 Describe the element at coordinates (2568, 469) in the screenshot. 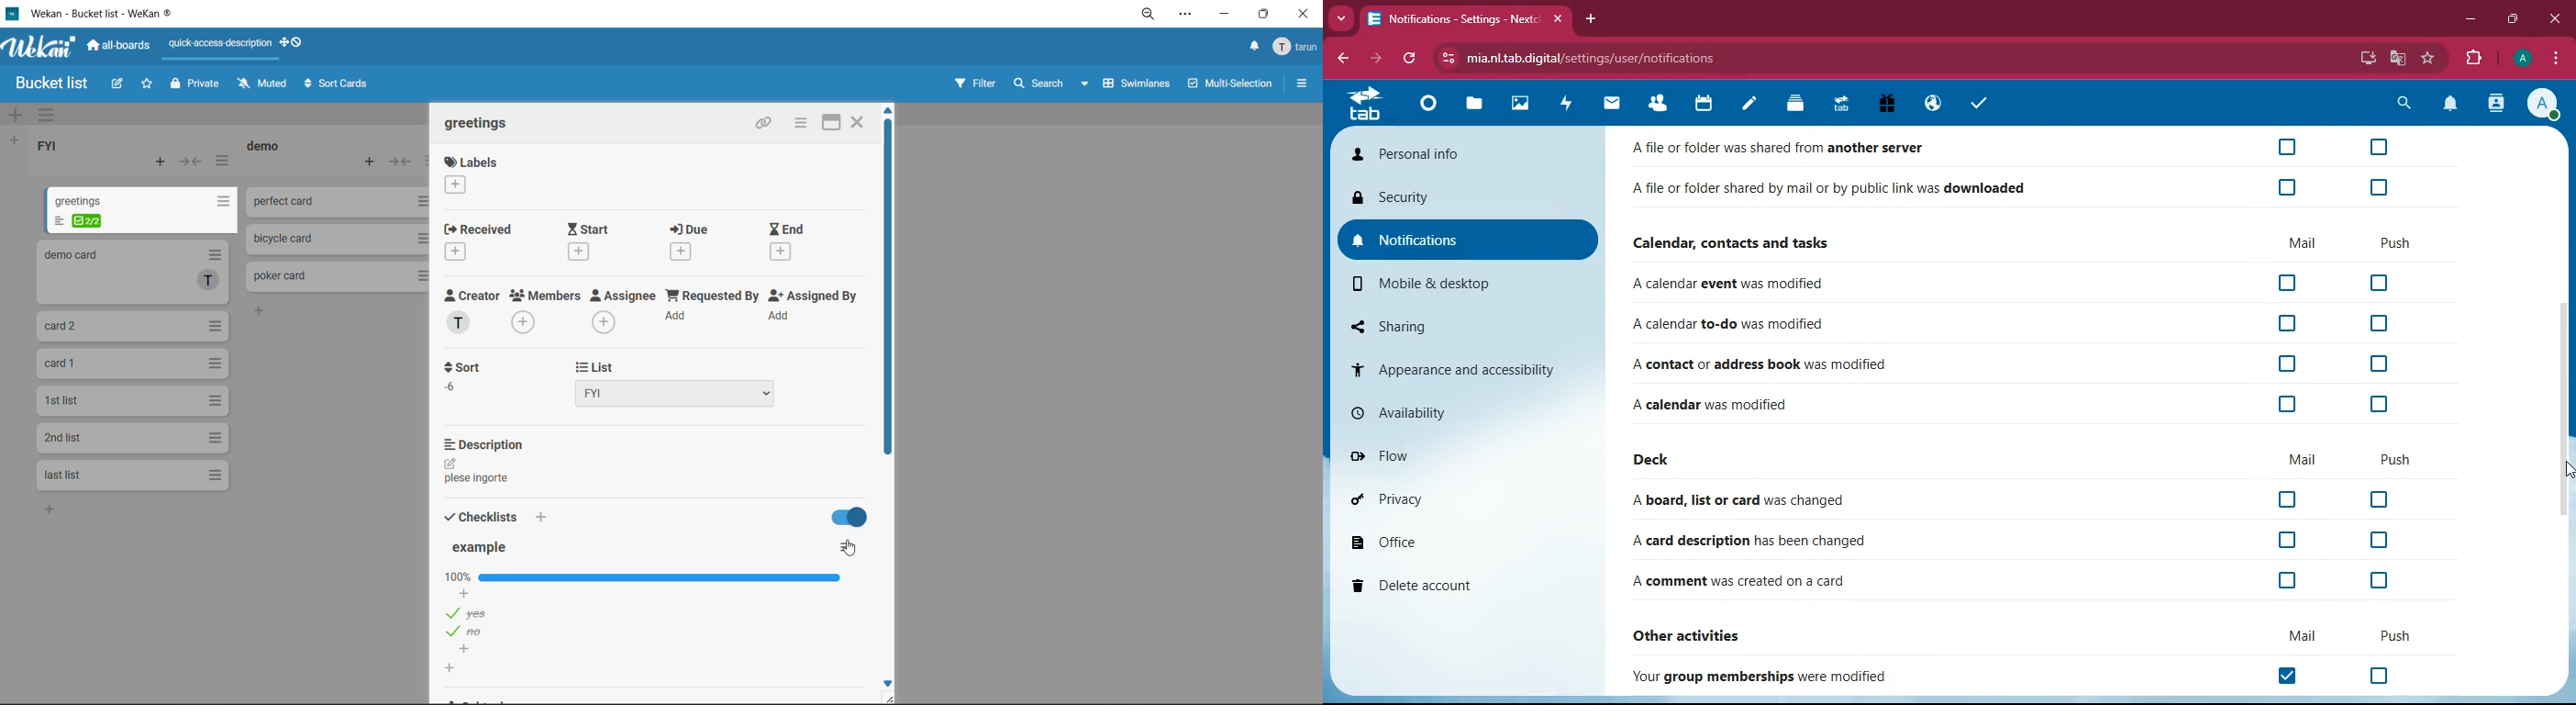

I see `cursor` at that location.